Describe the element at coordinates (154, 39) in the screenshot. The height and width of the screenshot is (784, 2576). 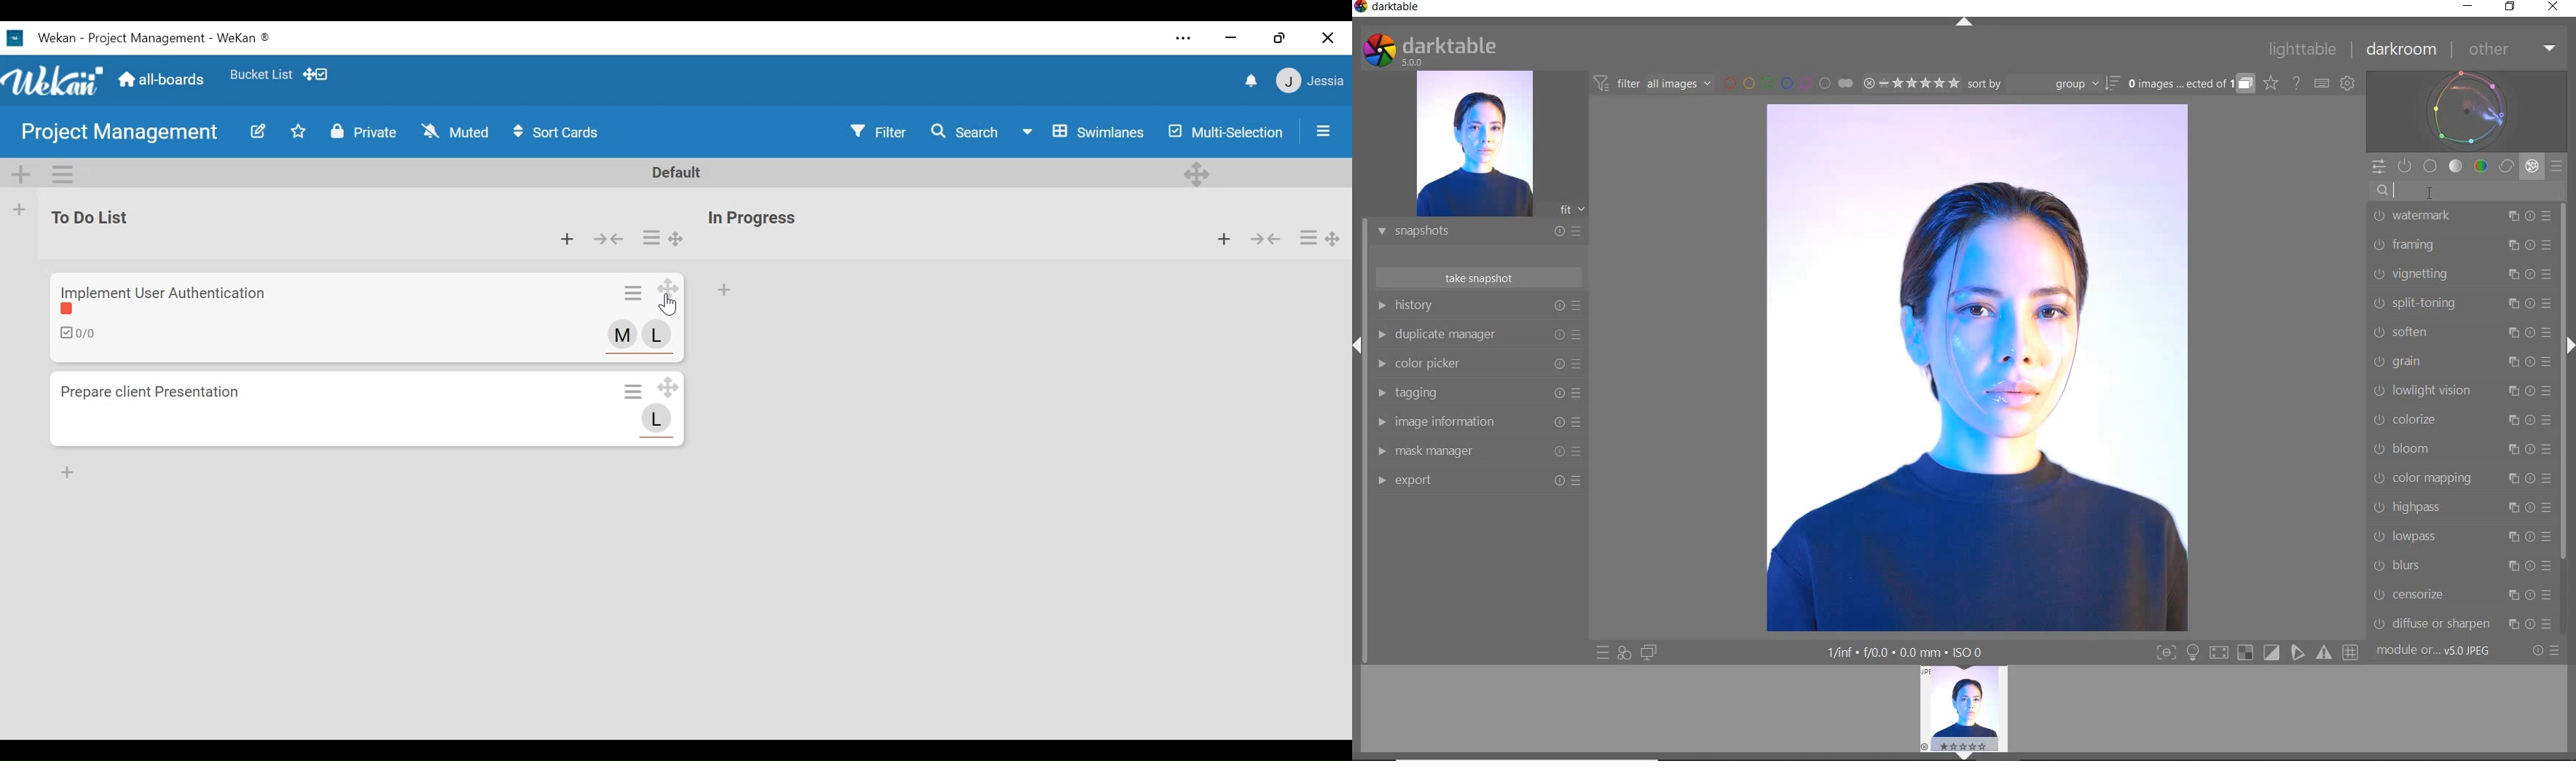
I see `Board Title` at that location.